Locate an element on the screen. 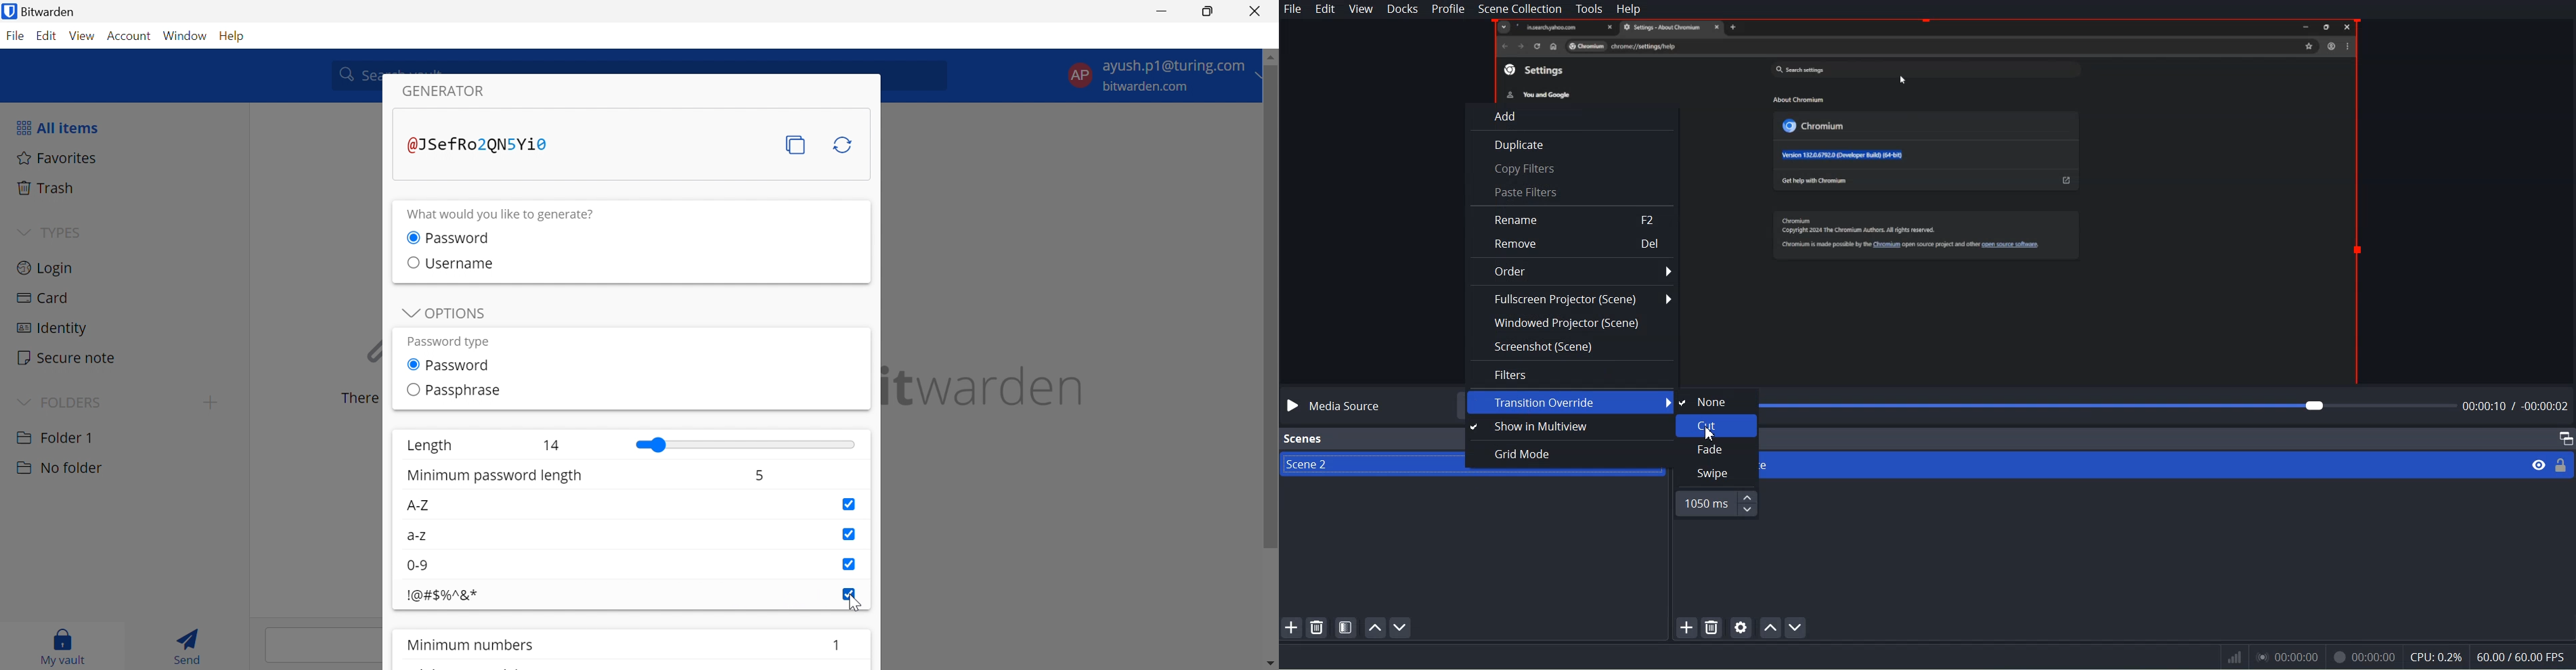   is located at coordinates (458, 312).